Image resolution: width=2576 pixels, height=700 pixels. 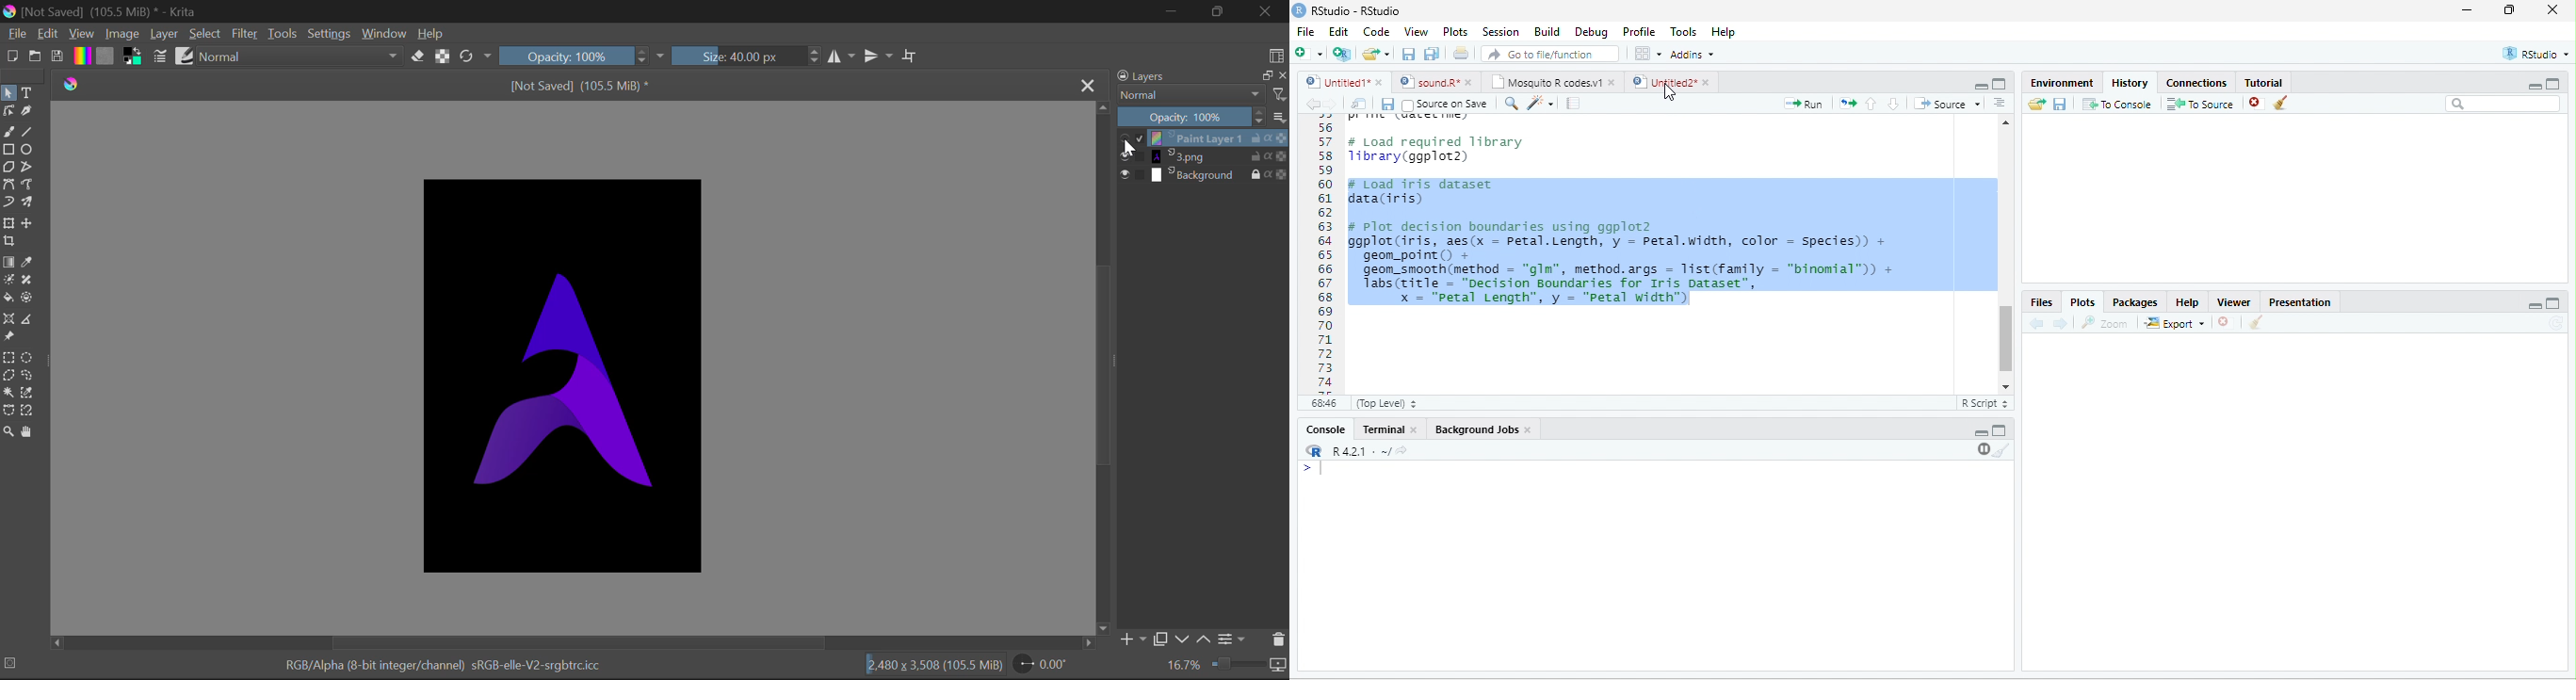 What do you see at coordinates (1871, 104) in the screenshot?
I see `up` at bounding box center [1871, 104].